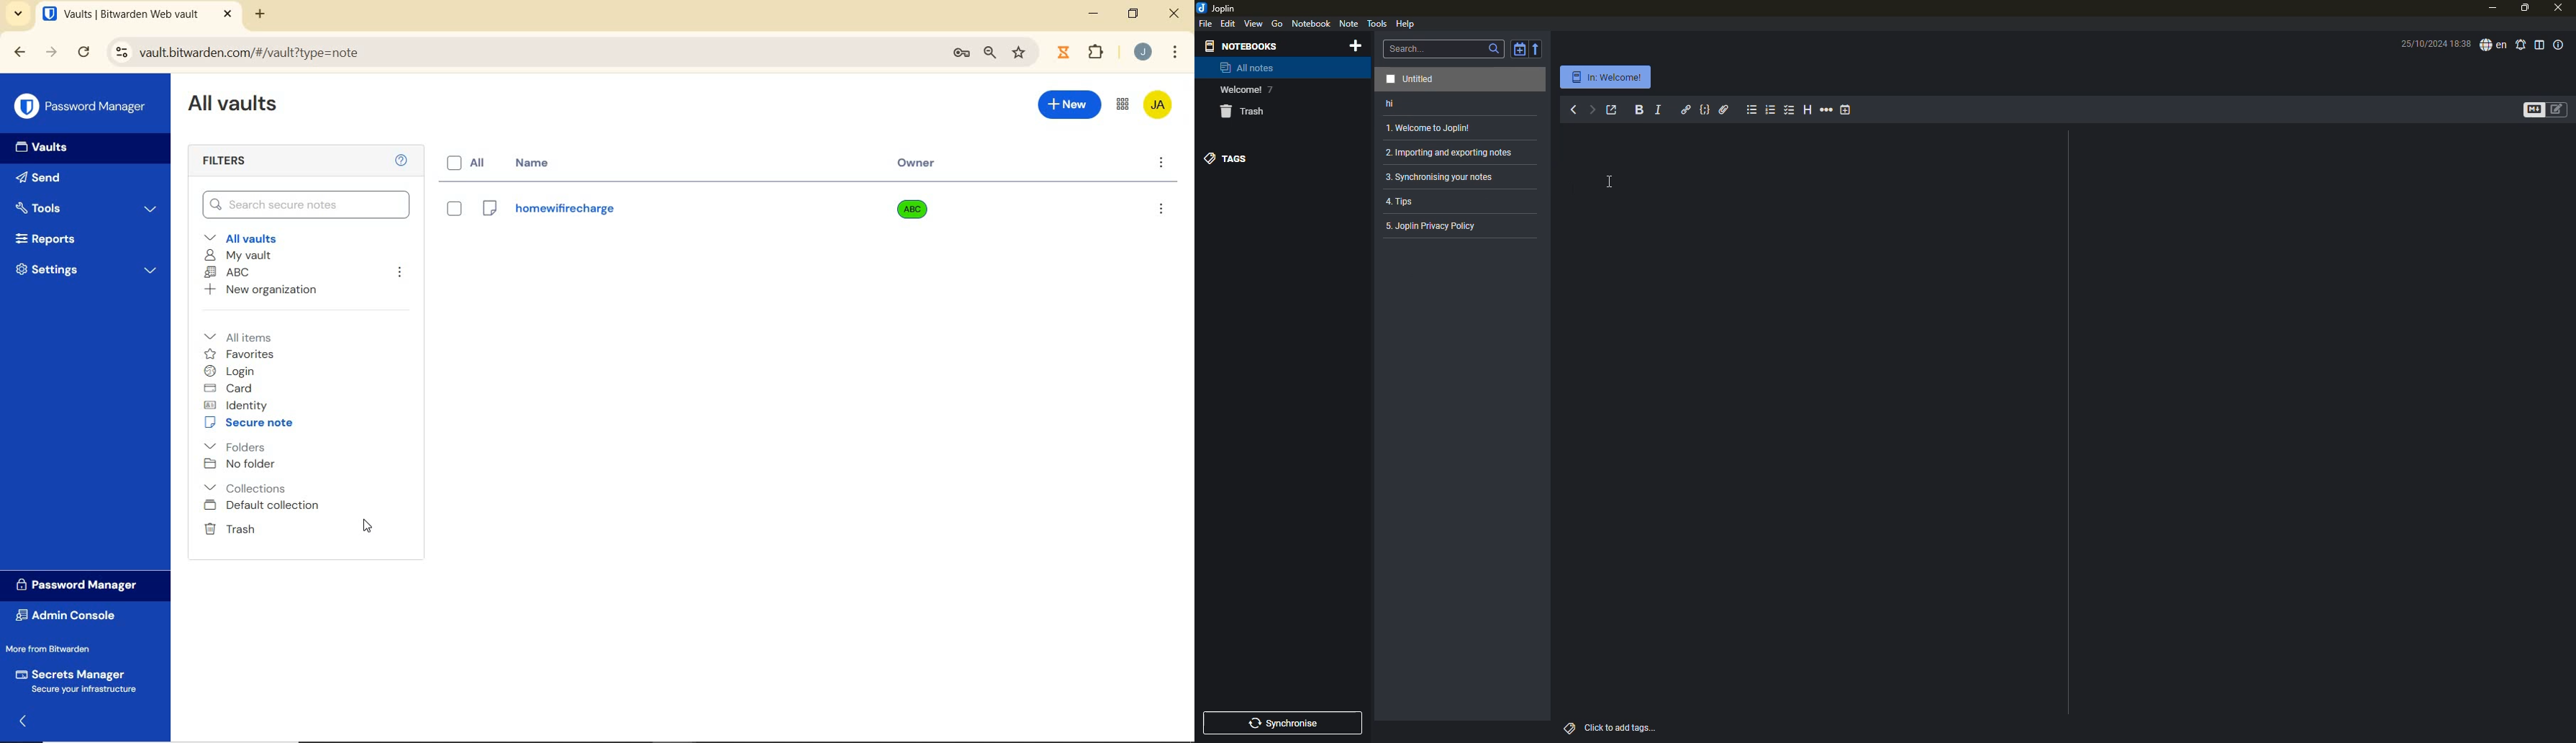 The width and height of the screenshot is (2576, 756). Describe the element at coordinates (1430, 128) in the screenshot. I see `1. Welcome to Joplin!` at that location.